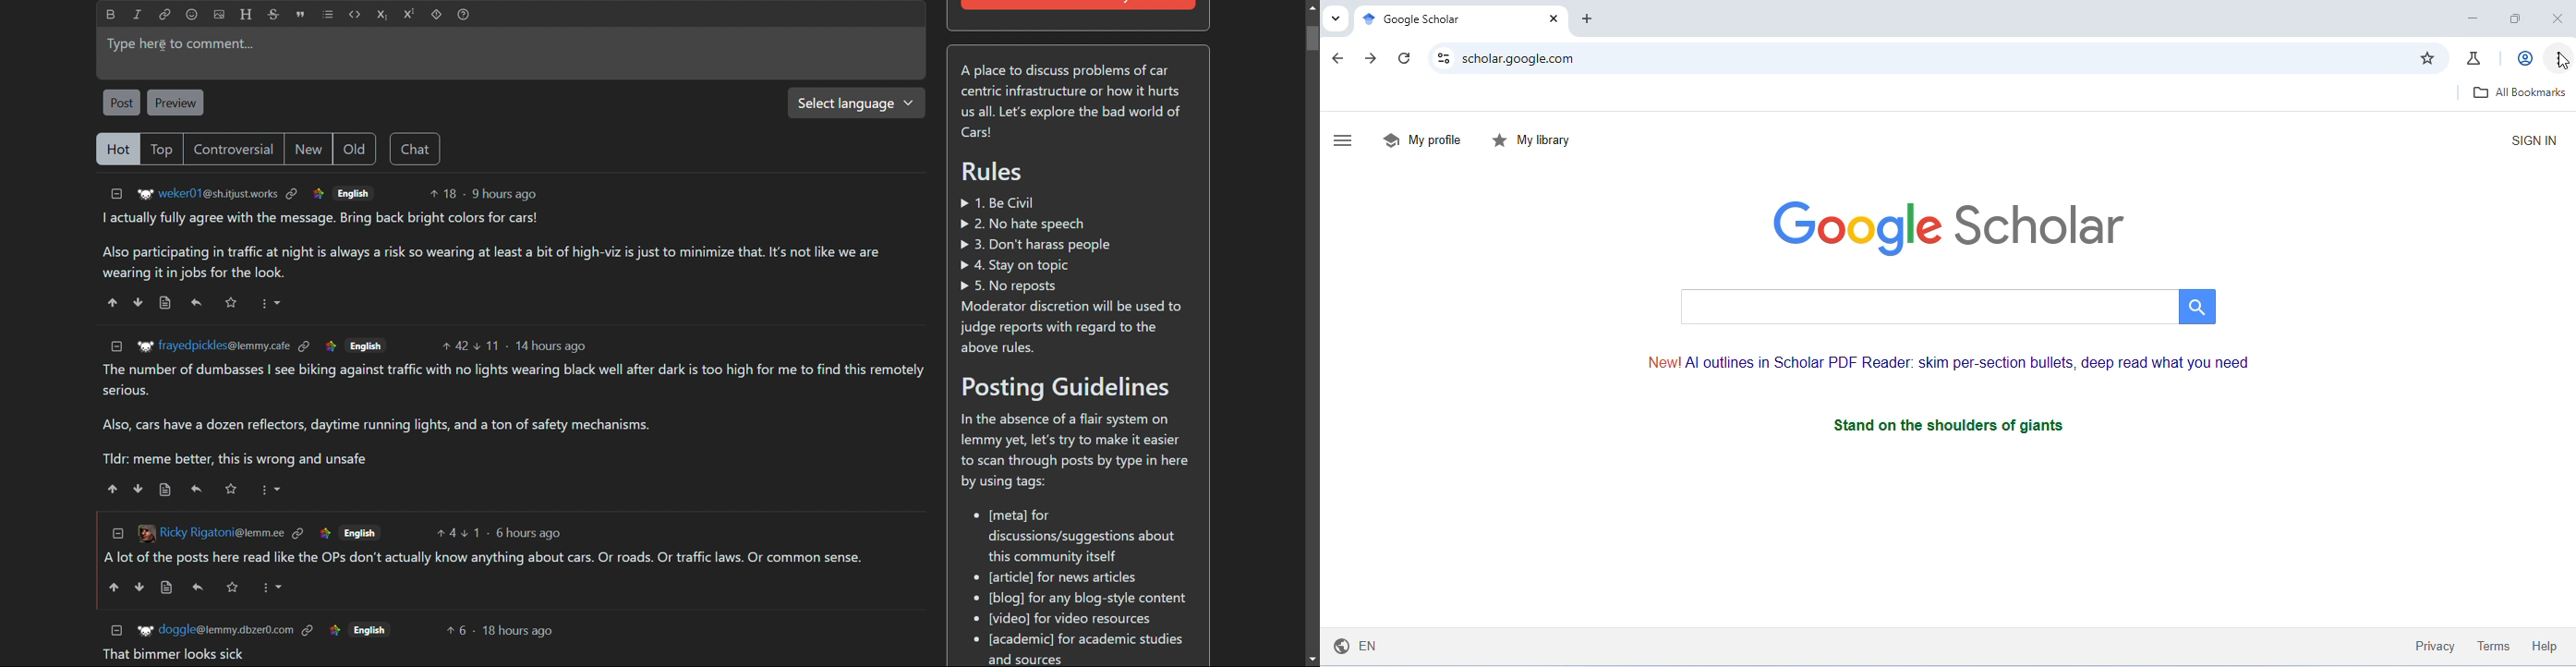  I want to click on code, so click(354, 14).